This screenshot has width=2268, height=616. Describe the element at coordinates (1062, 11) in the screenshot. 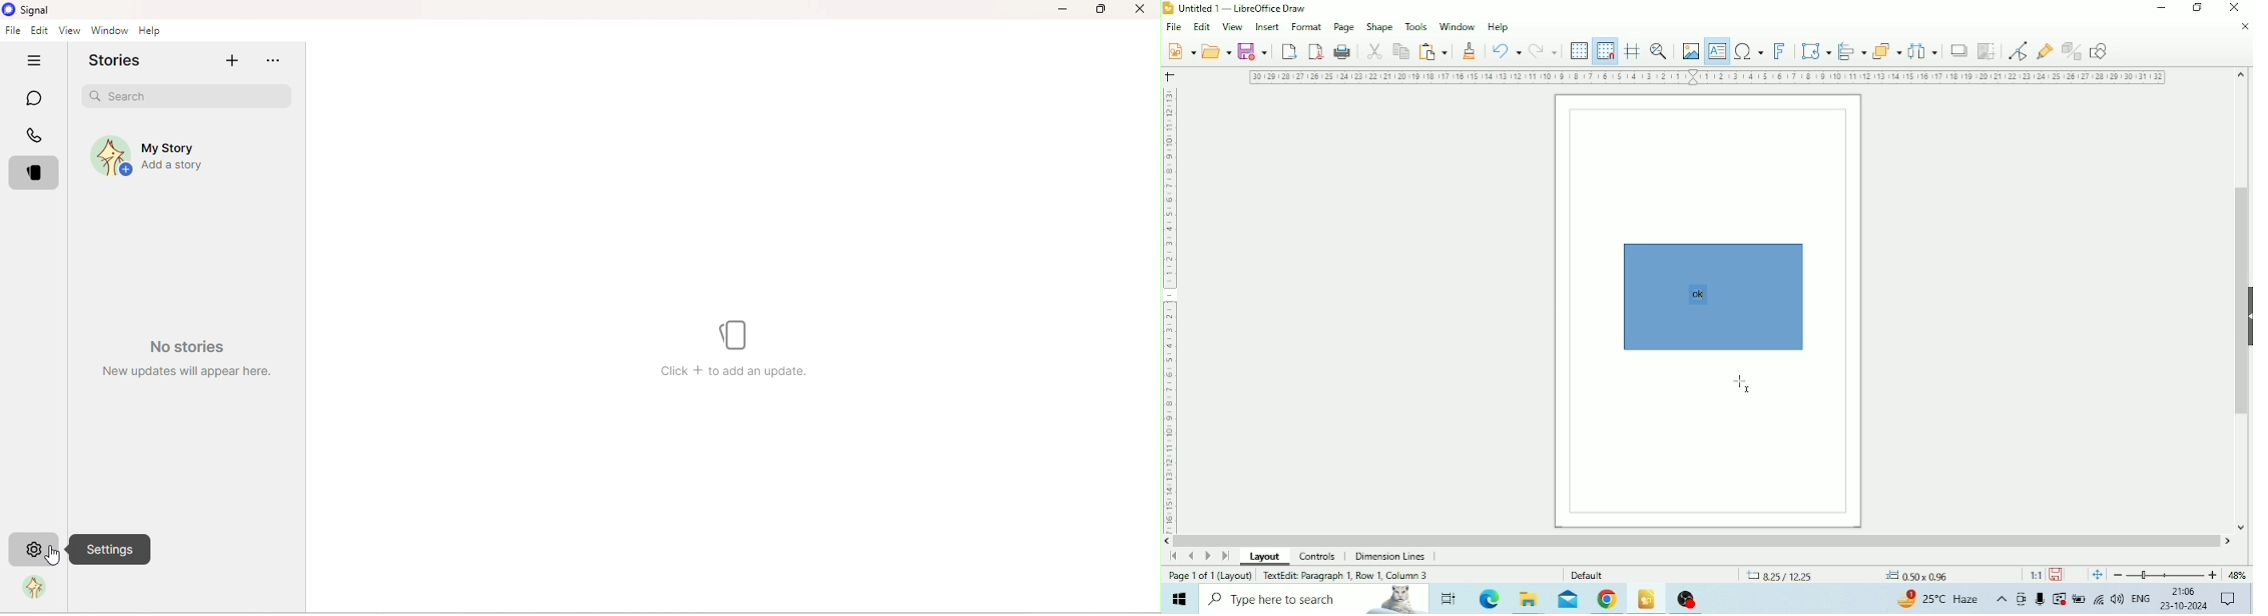

I see `Minimize` at that location.